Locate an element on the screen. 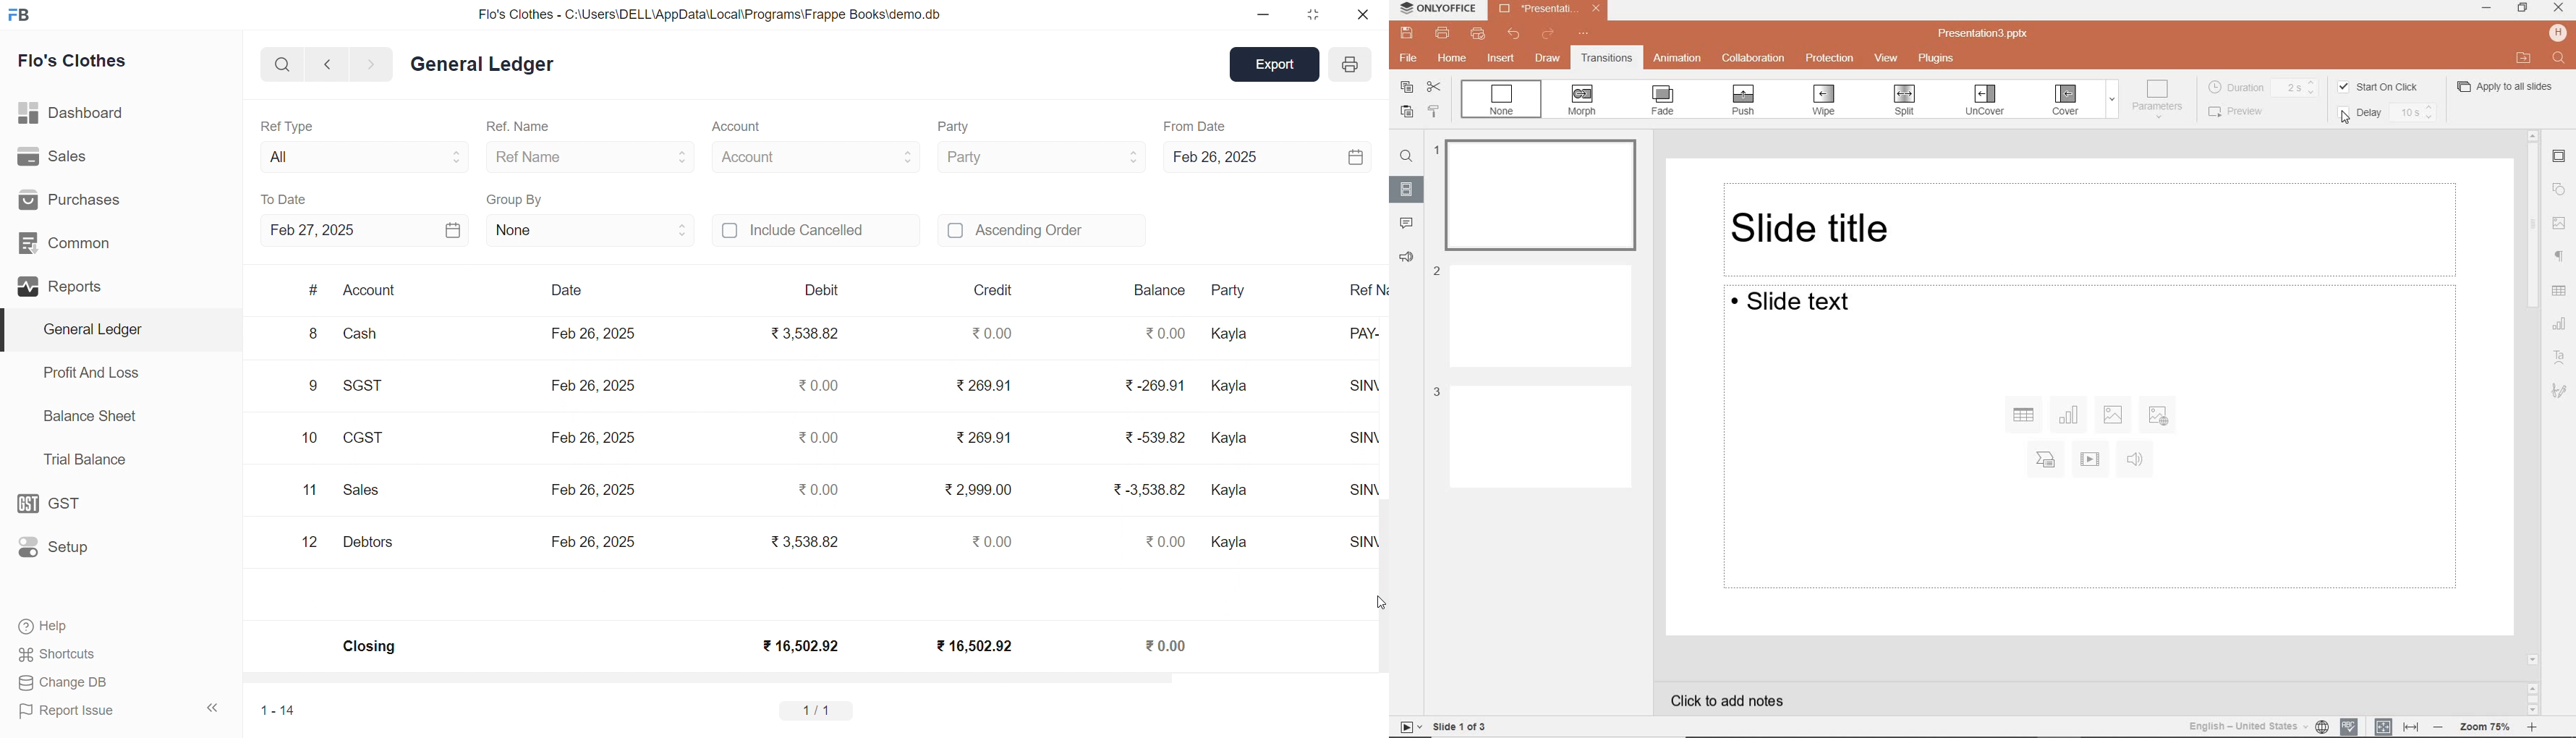 This screenshot has height=756, width=2576. PRINT is located at coordinates (1350, 67).